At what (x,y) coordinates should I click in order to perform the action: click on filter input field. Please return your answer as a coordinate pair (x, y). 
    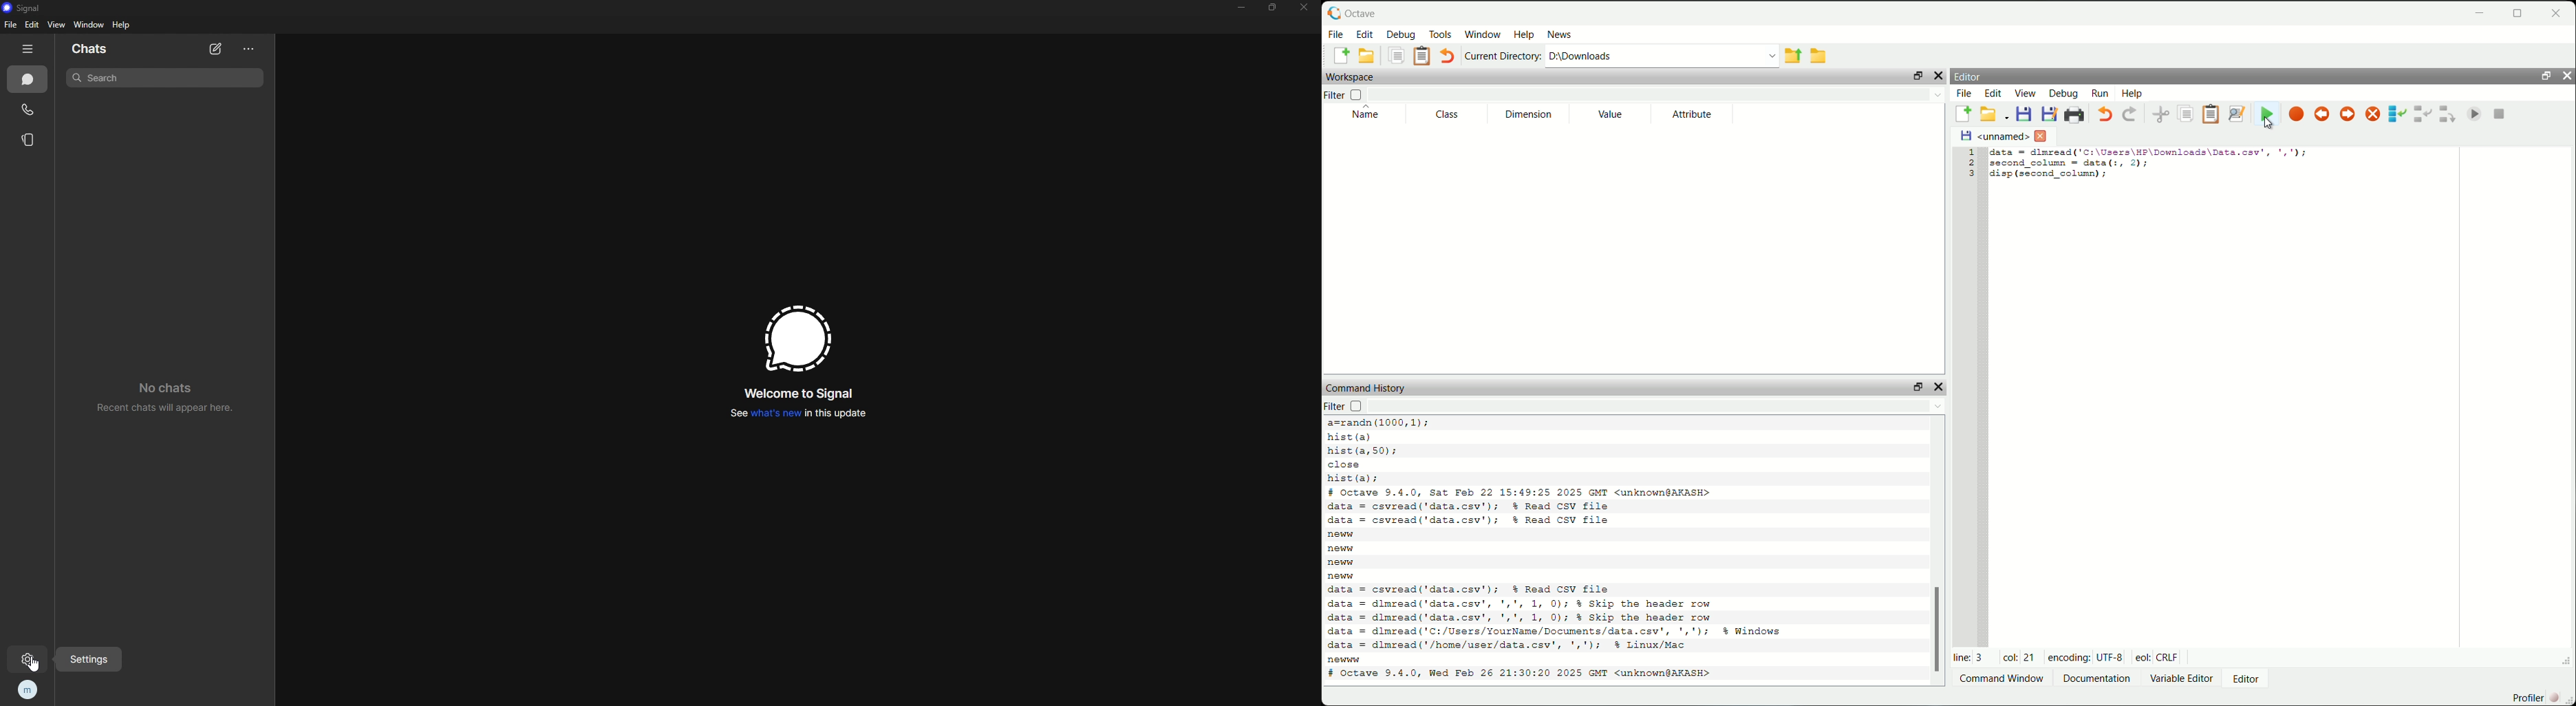
    Looking at the image, I should click on (1664, 407).